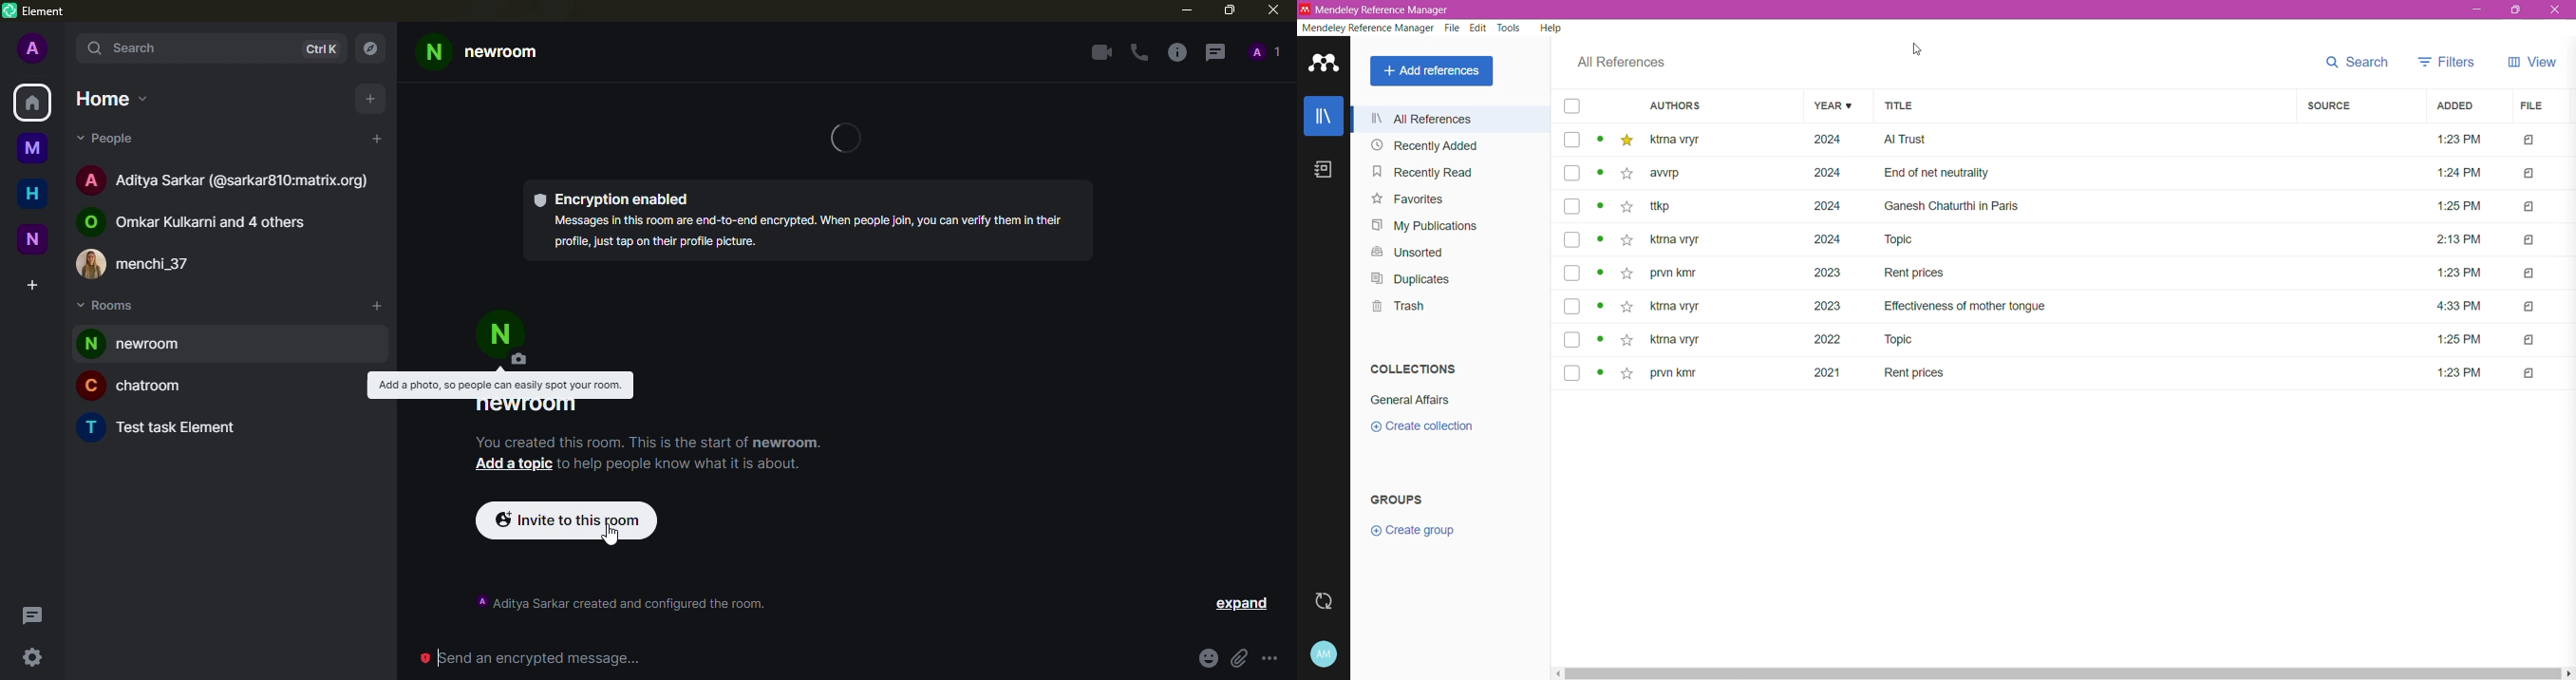 Image resolution: width=2576 pixels, height=700 pixels. I want to click on authors, so click(1676, 105).